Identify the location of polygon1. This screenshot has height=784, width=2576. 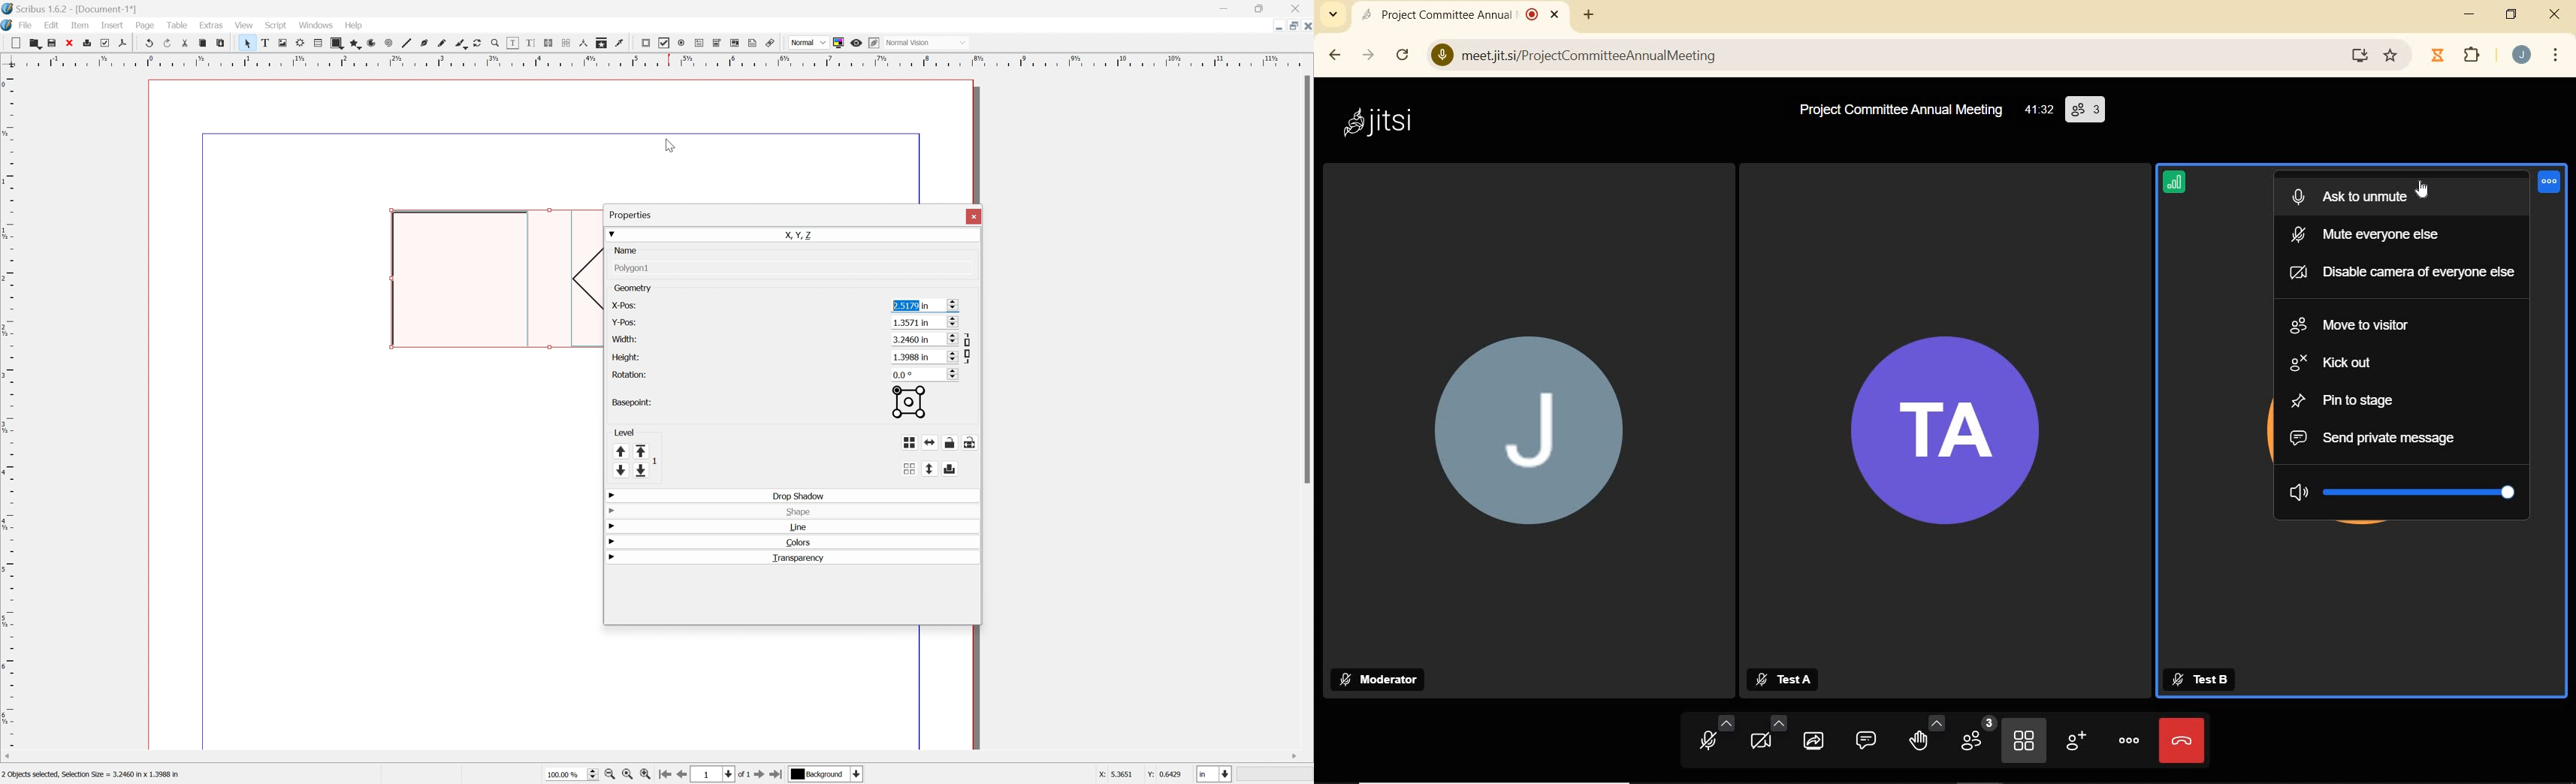
(633, 269).